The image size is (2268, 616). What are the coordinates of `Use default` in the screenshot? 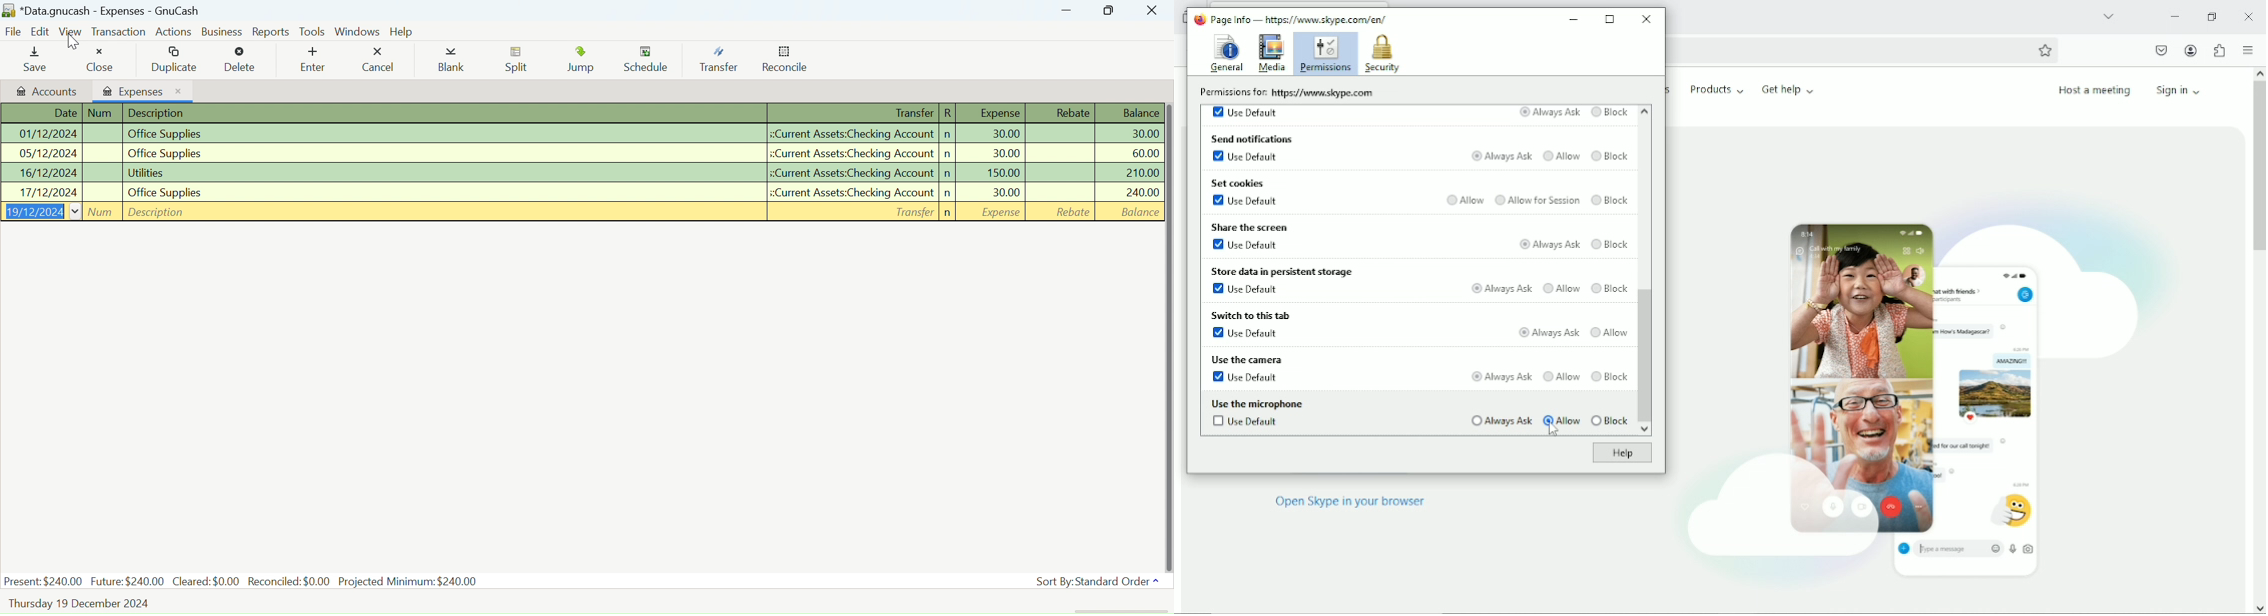 It's located at (1248, 112).